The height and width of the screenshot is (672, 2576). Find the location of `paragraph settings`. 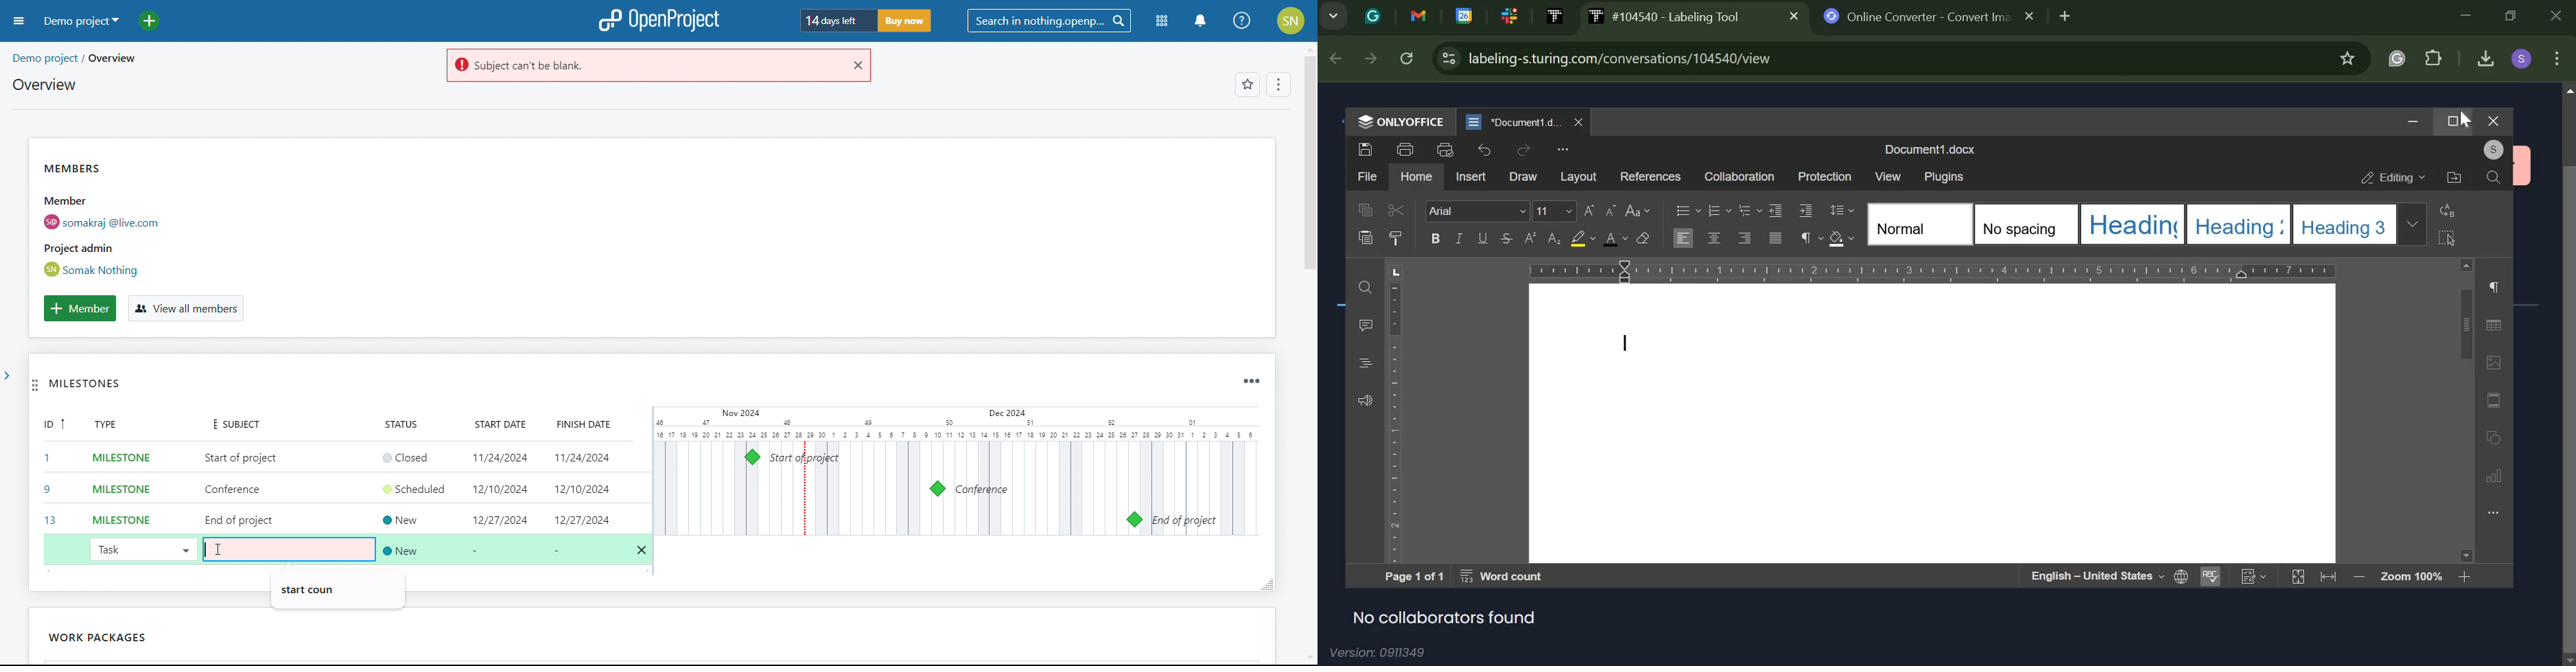

paragraph settings is located at coordinates (2495, 289).